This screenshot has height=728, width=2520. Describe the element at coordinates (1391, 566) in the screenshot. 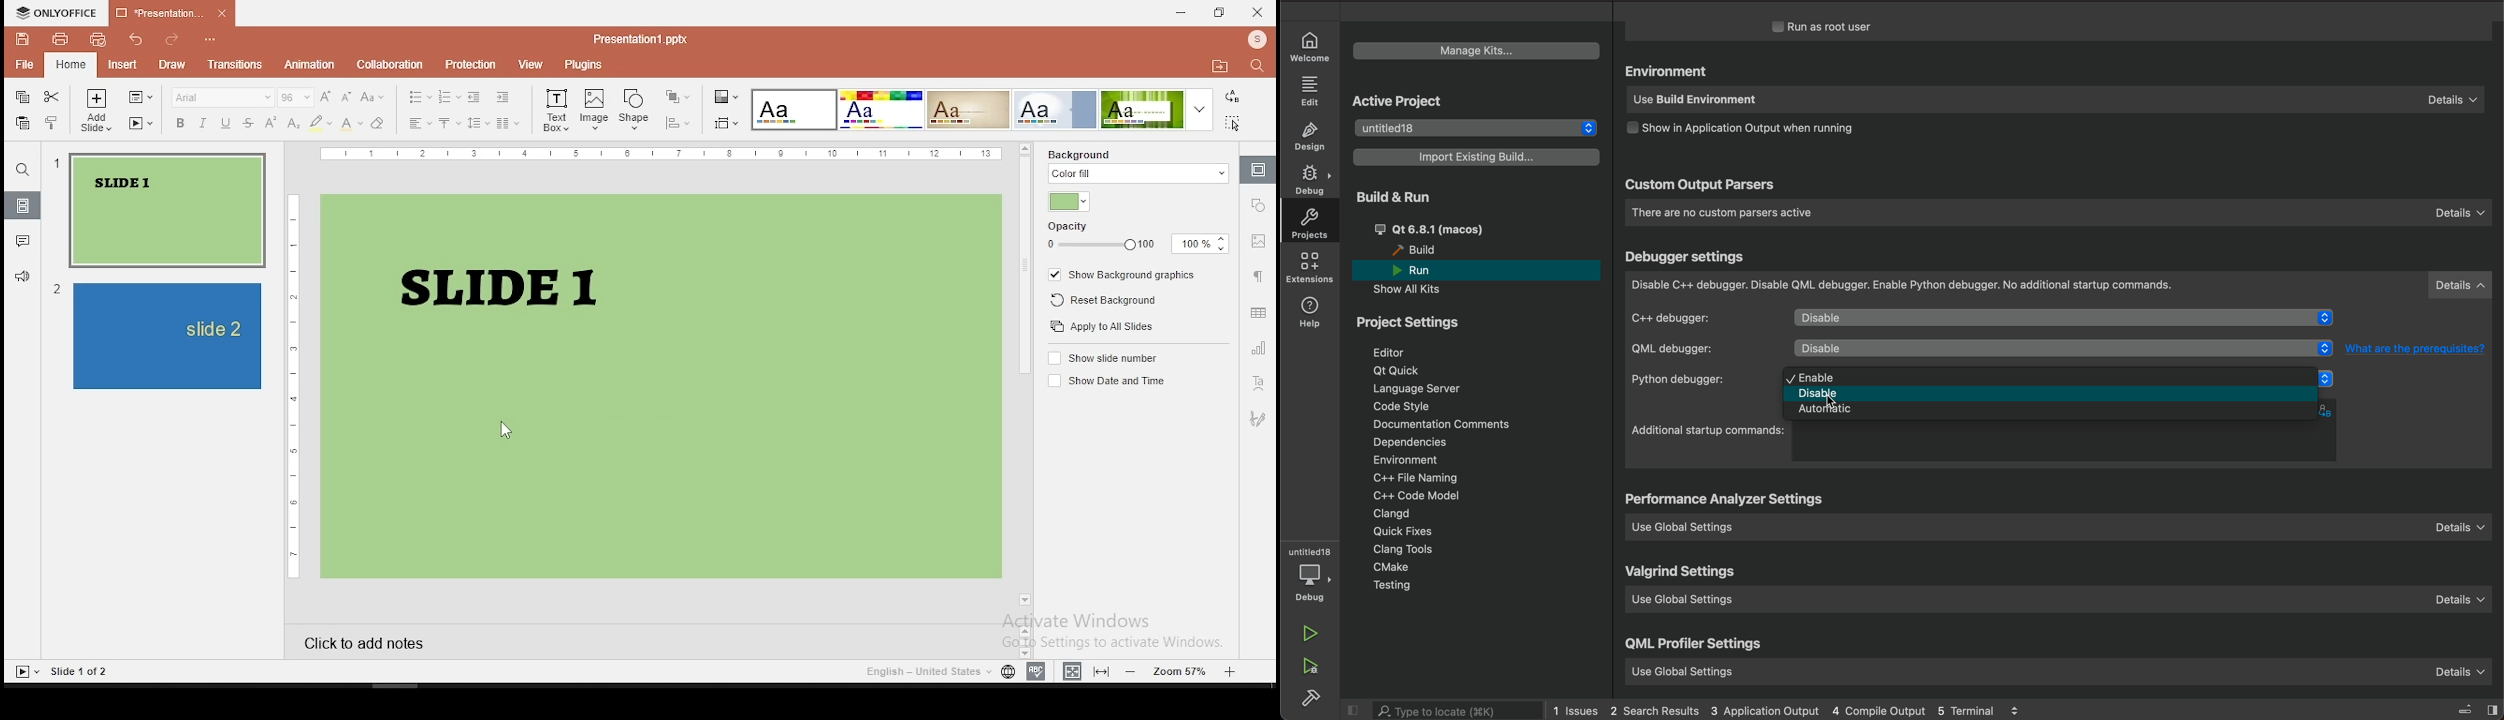

I see `cmake` at that location.